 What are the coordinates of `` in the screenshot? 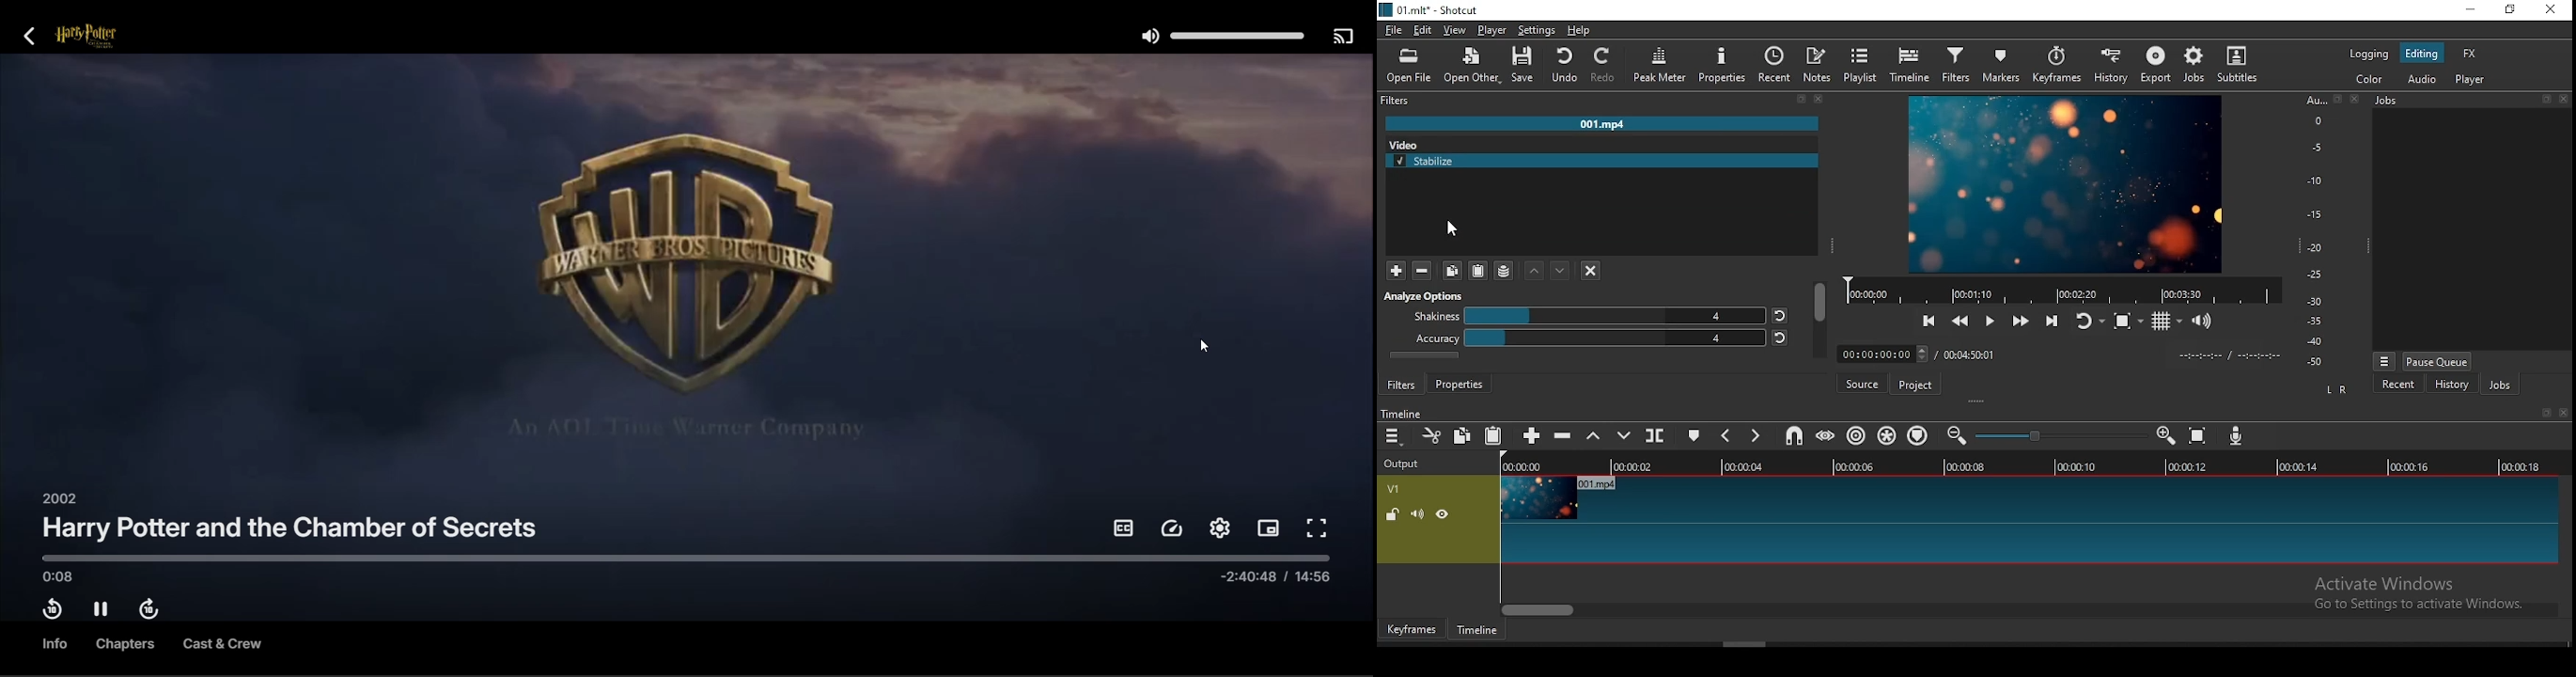 It's located at (57, 645).